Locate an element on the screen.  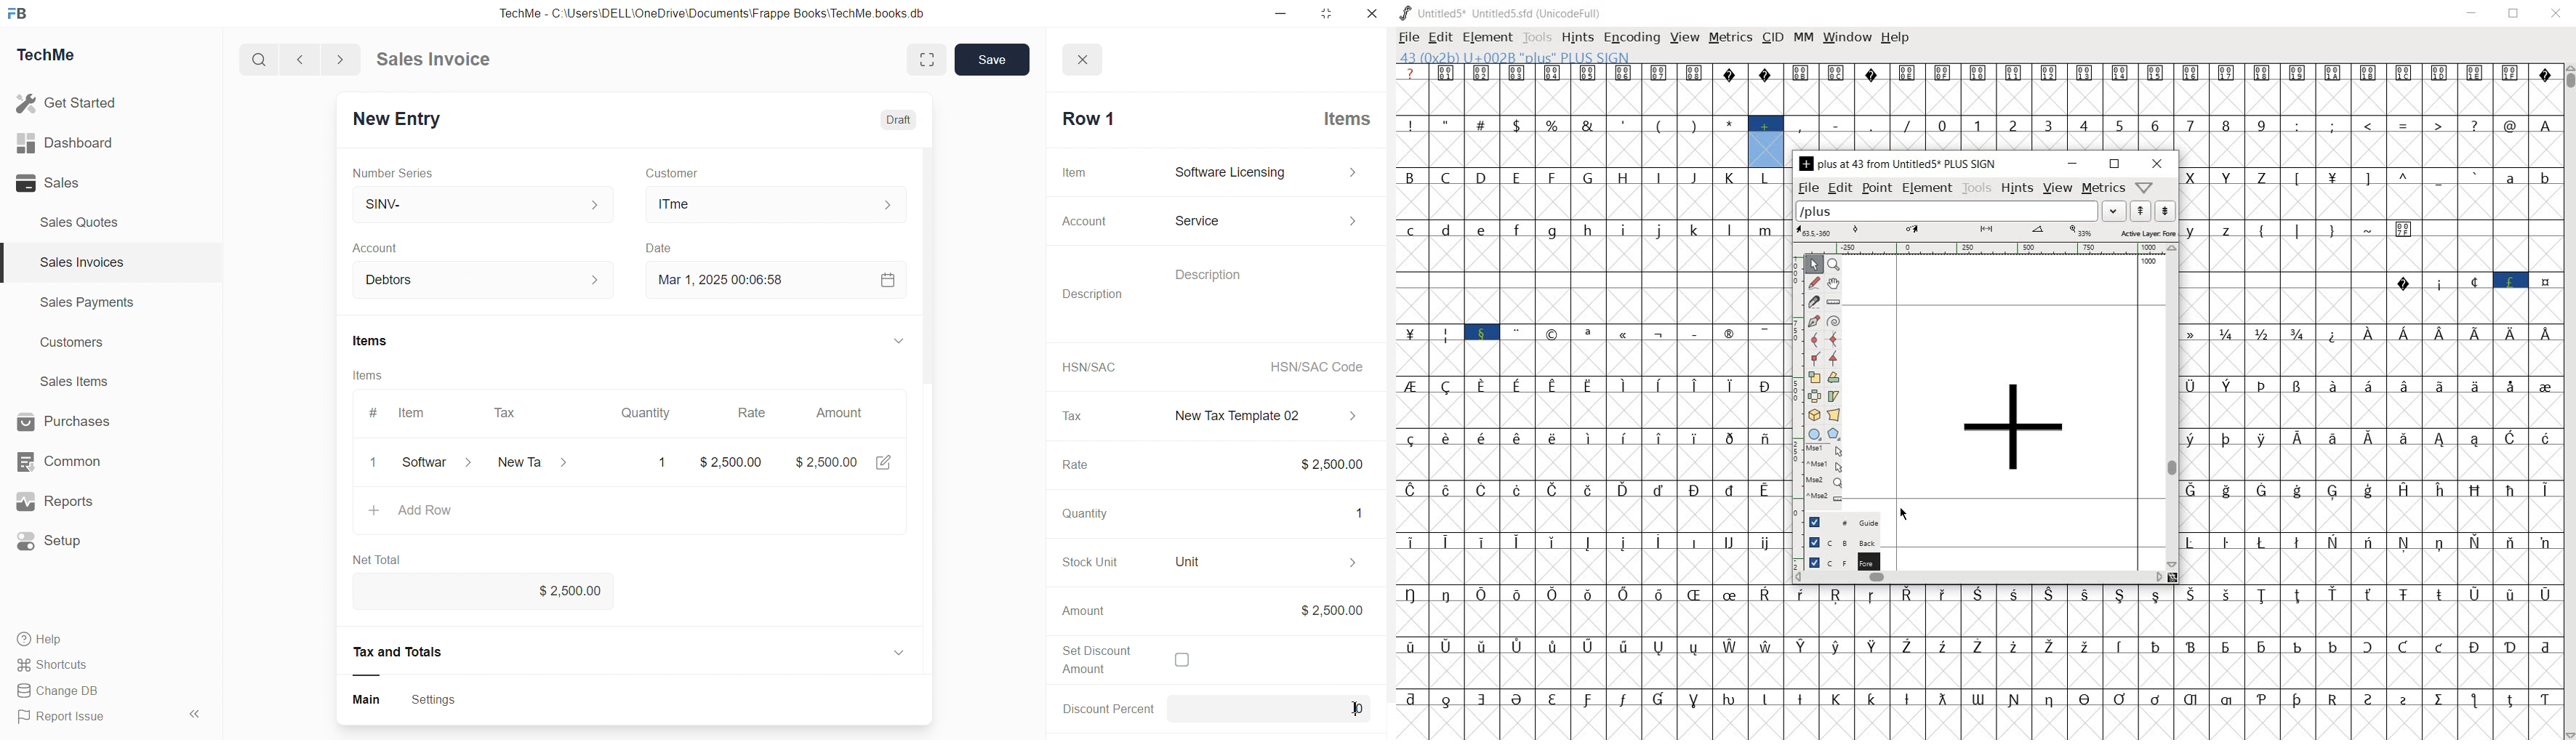
Purchases is located at coordinates (77, 420).